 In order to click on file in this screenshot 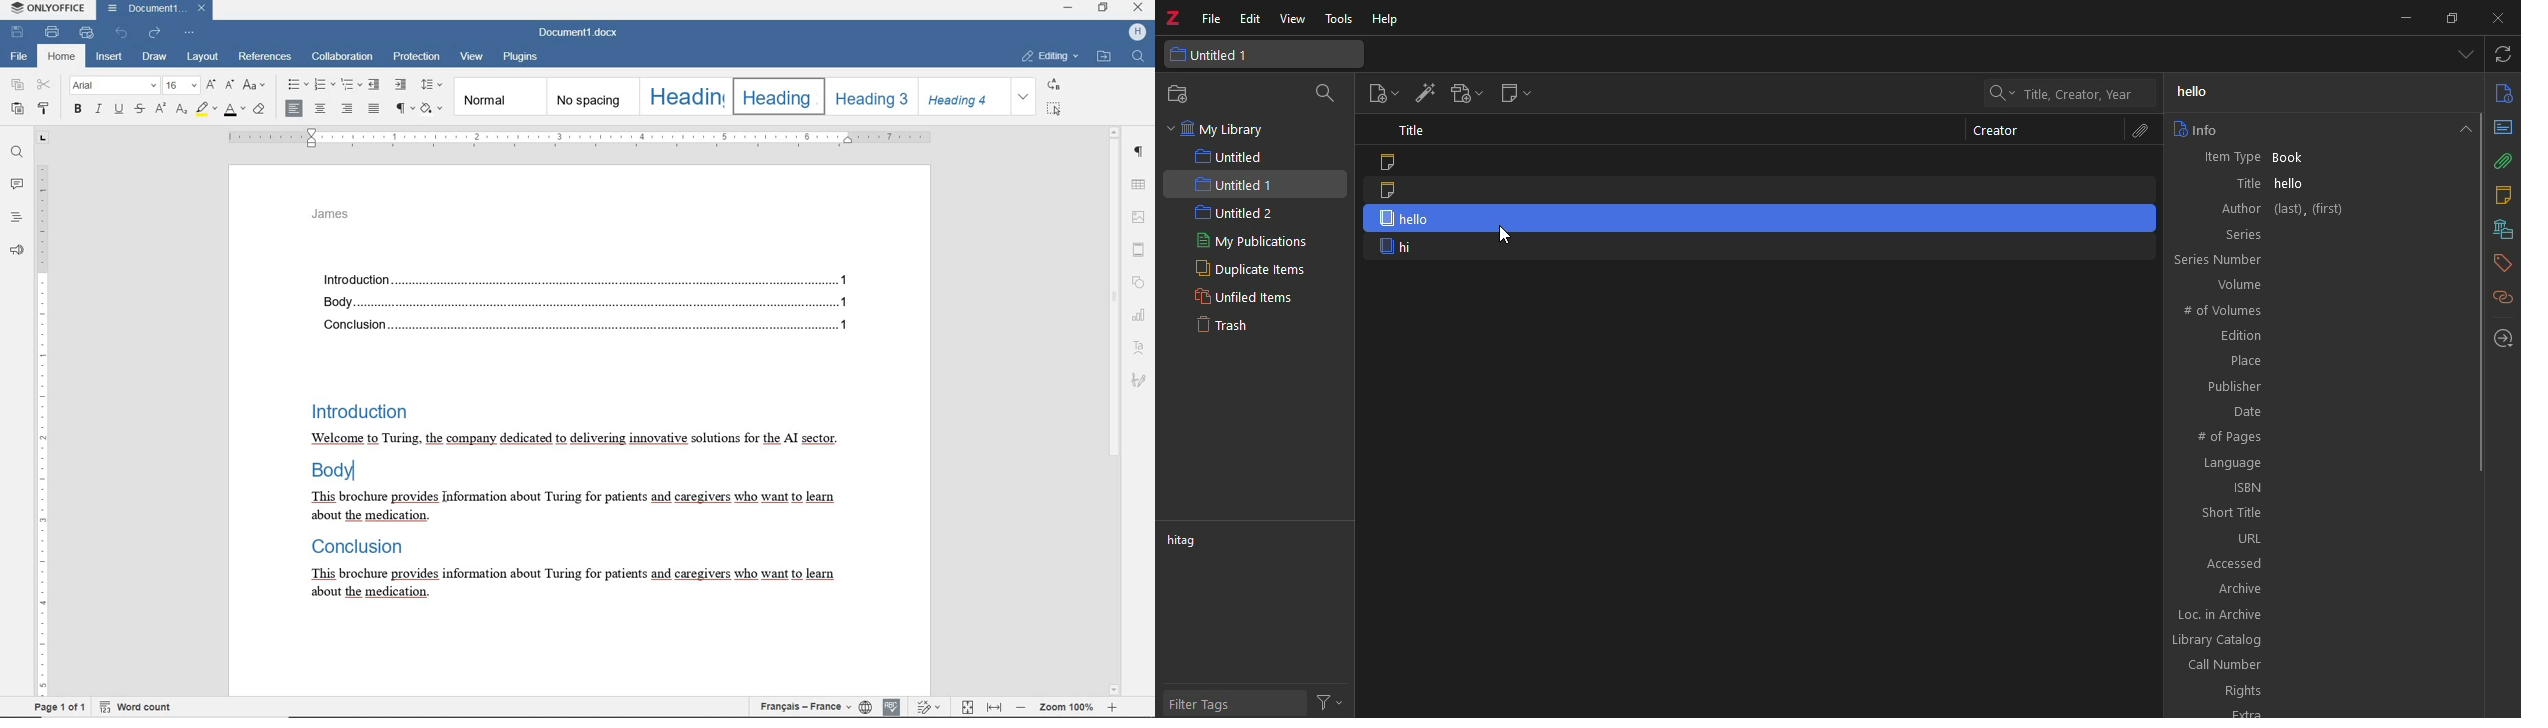, I will do `click(1211, 21)`.